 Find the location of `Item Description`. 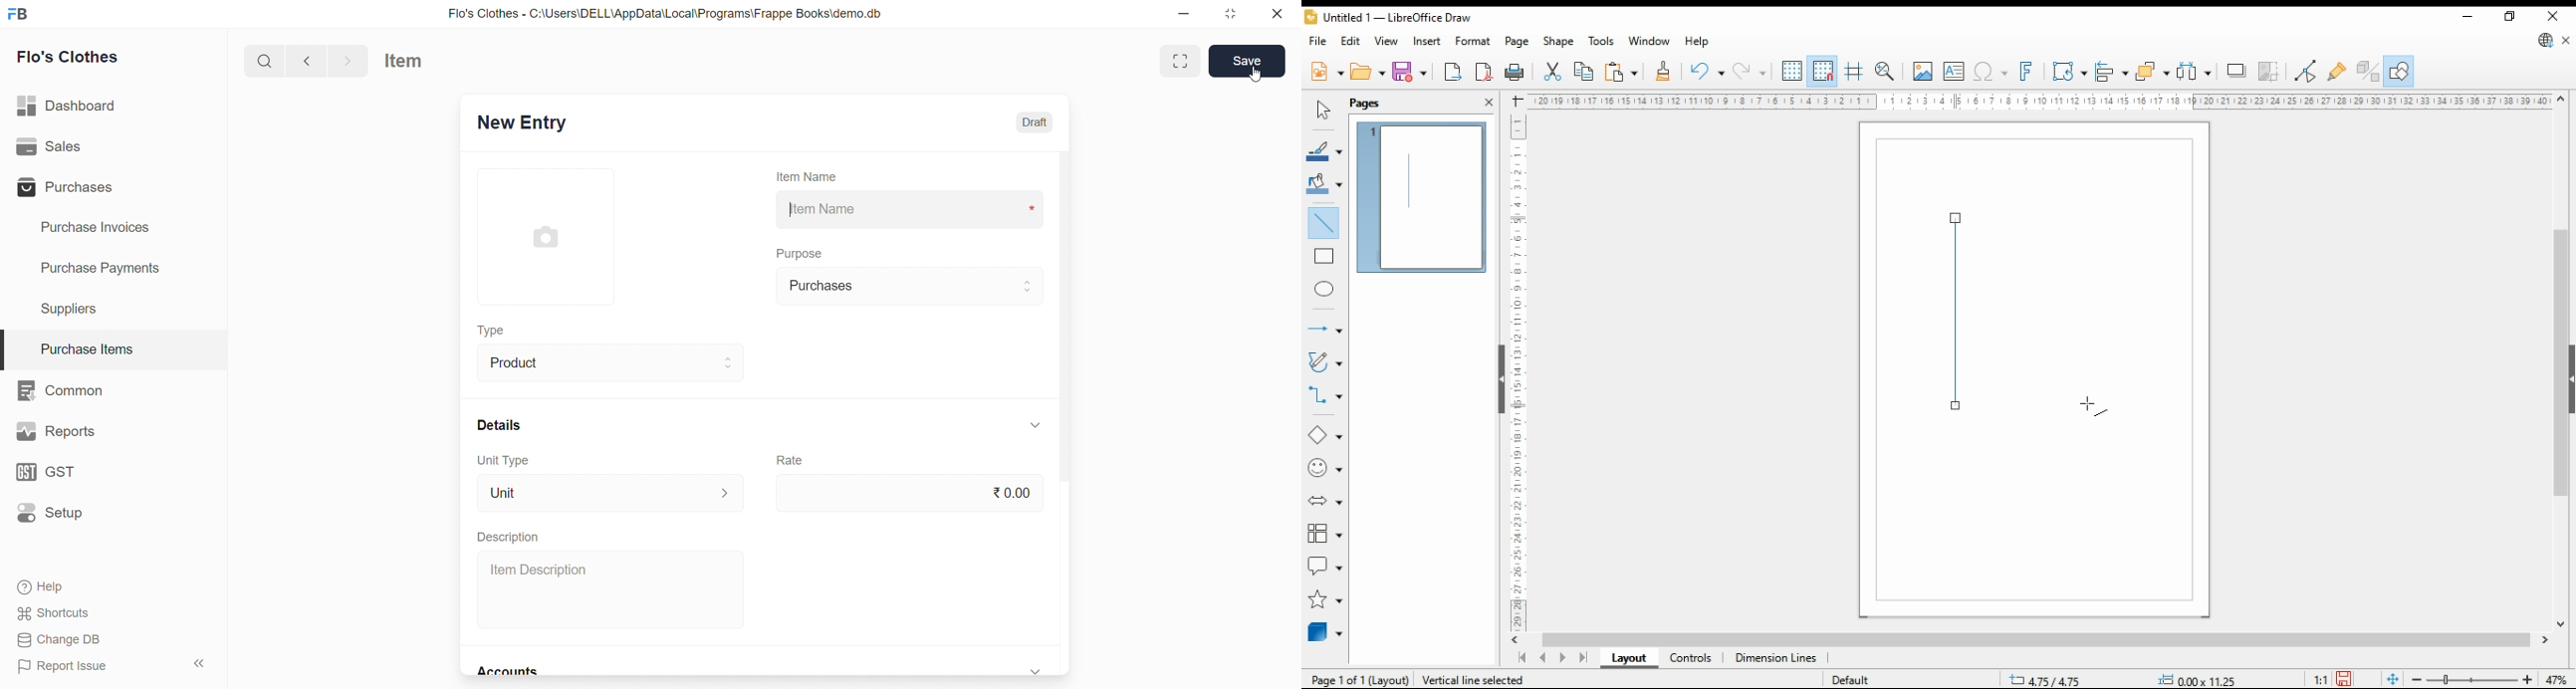

Item Description is located at coordinates (614, 590).